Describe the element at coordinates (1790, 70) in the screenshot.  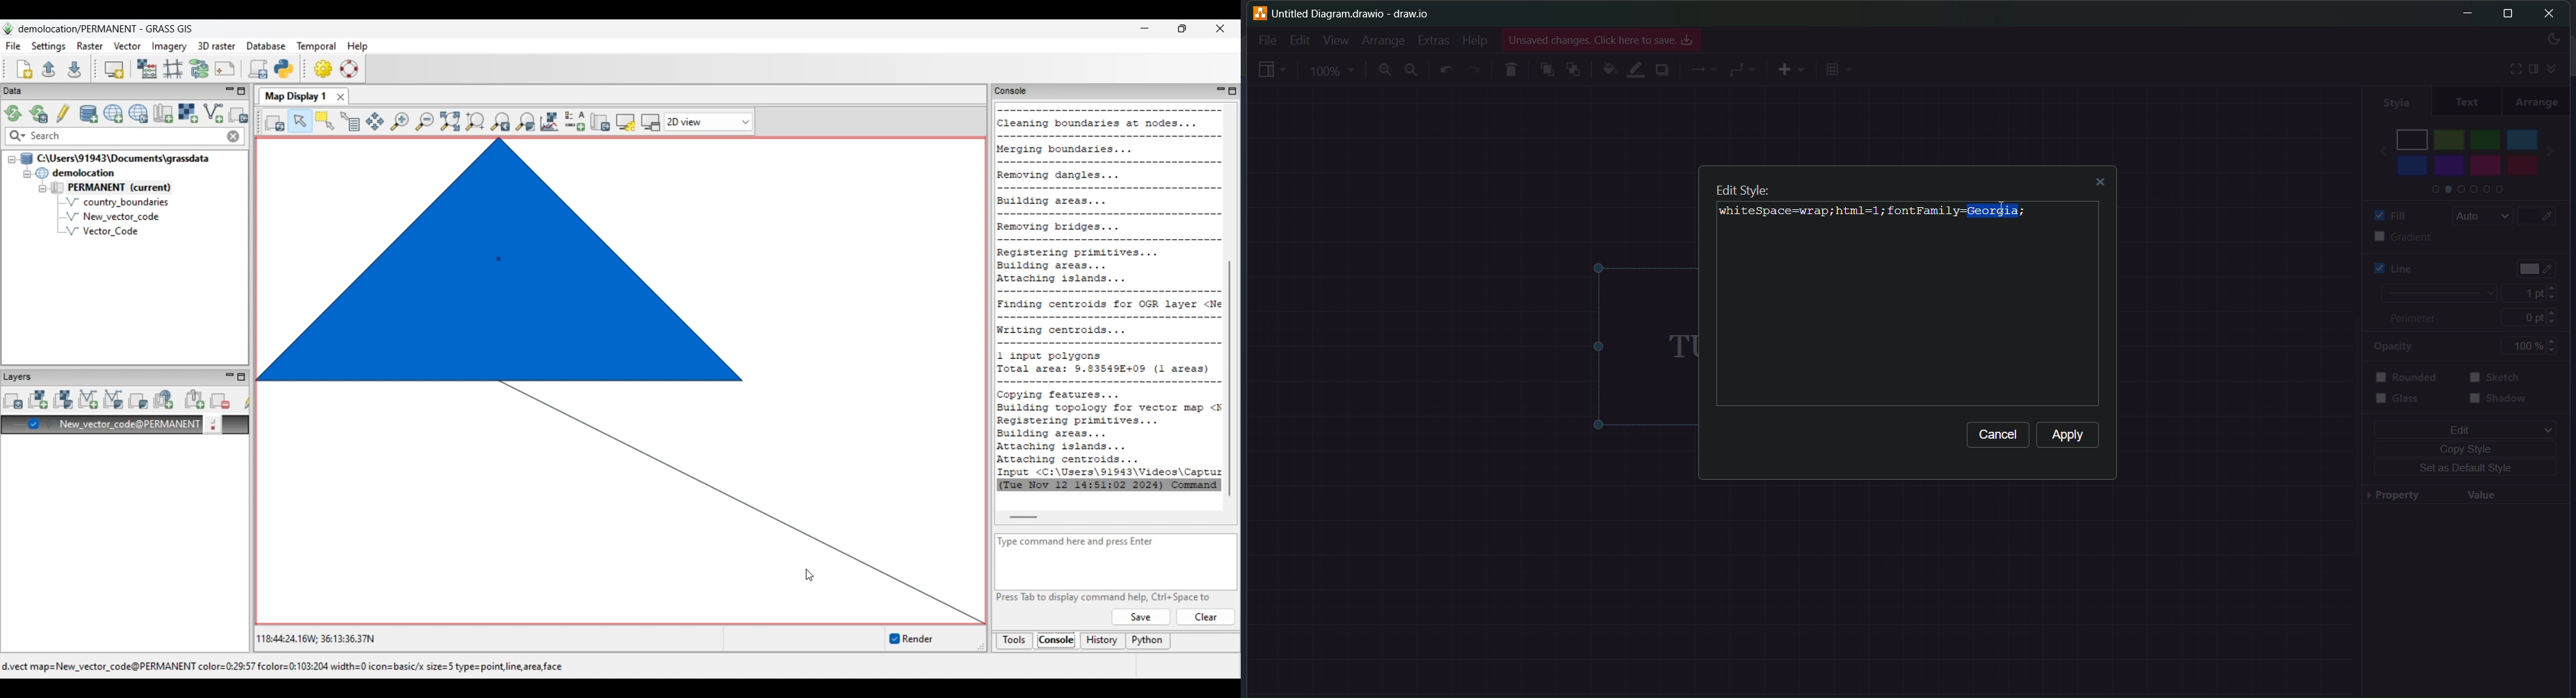
I see `add` at that location.